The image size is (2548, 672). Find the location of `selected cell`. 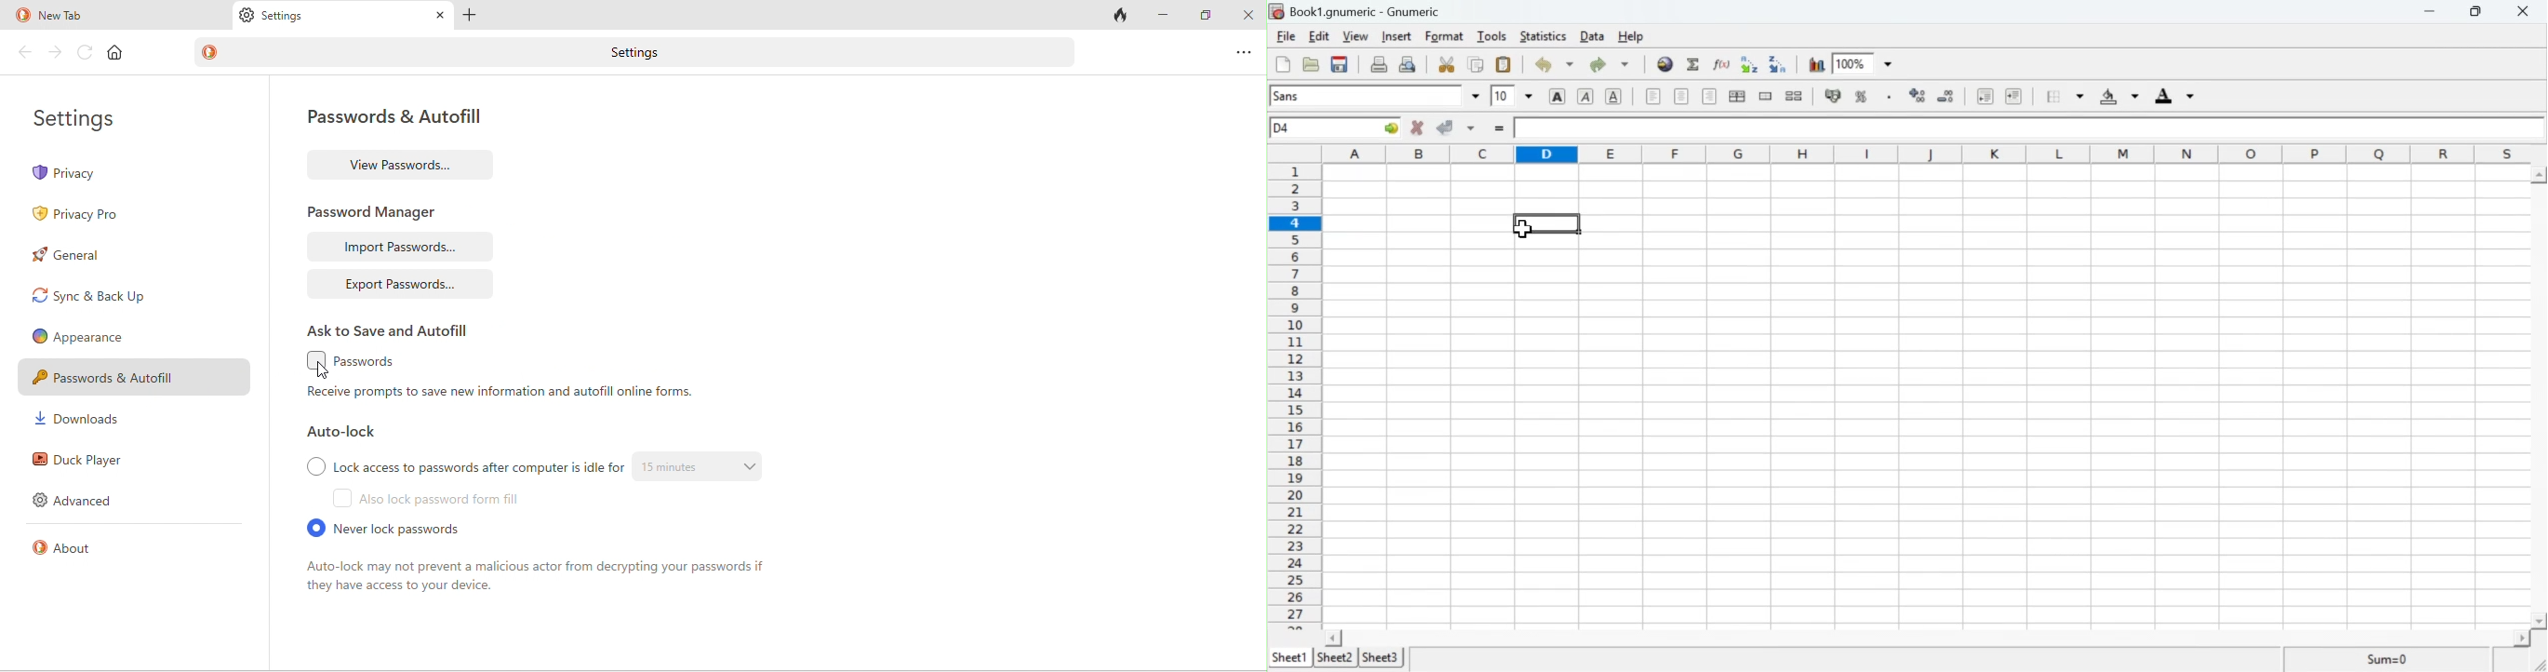

selected cell is located at coordinates (1551, 223).